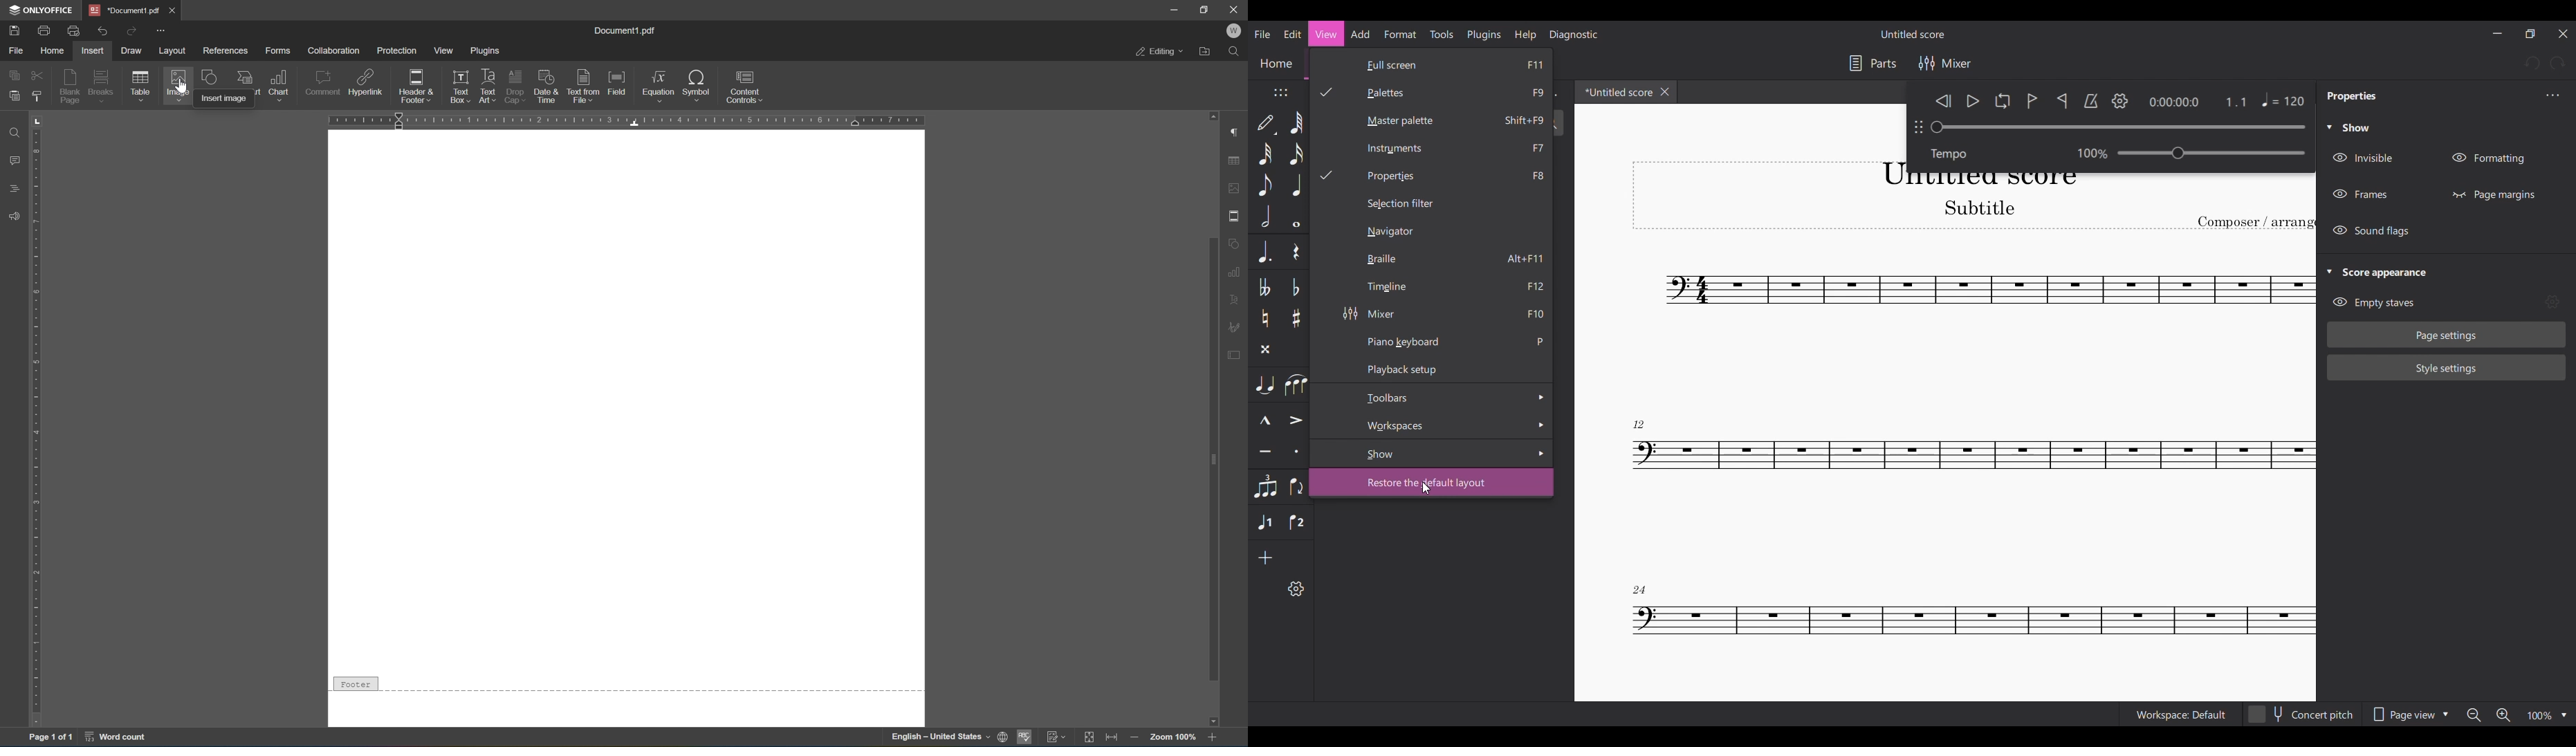 This screenshot has width=2576, height=756. What do you see at coordinates (1264, 252) in the screenshot?
I see `Augmentation dot` at bounding box center [1264, 252].